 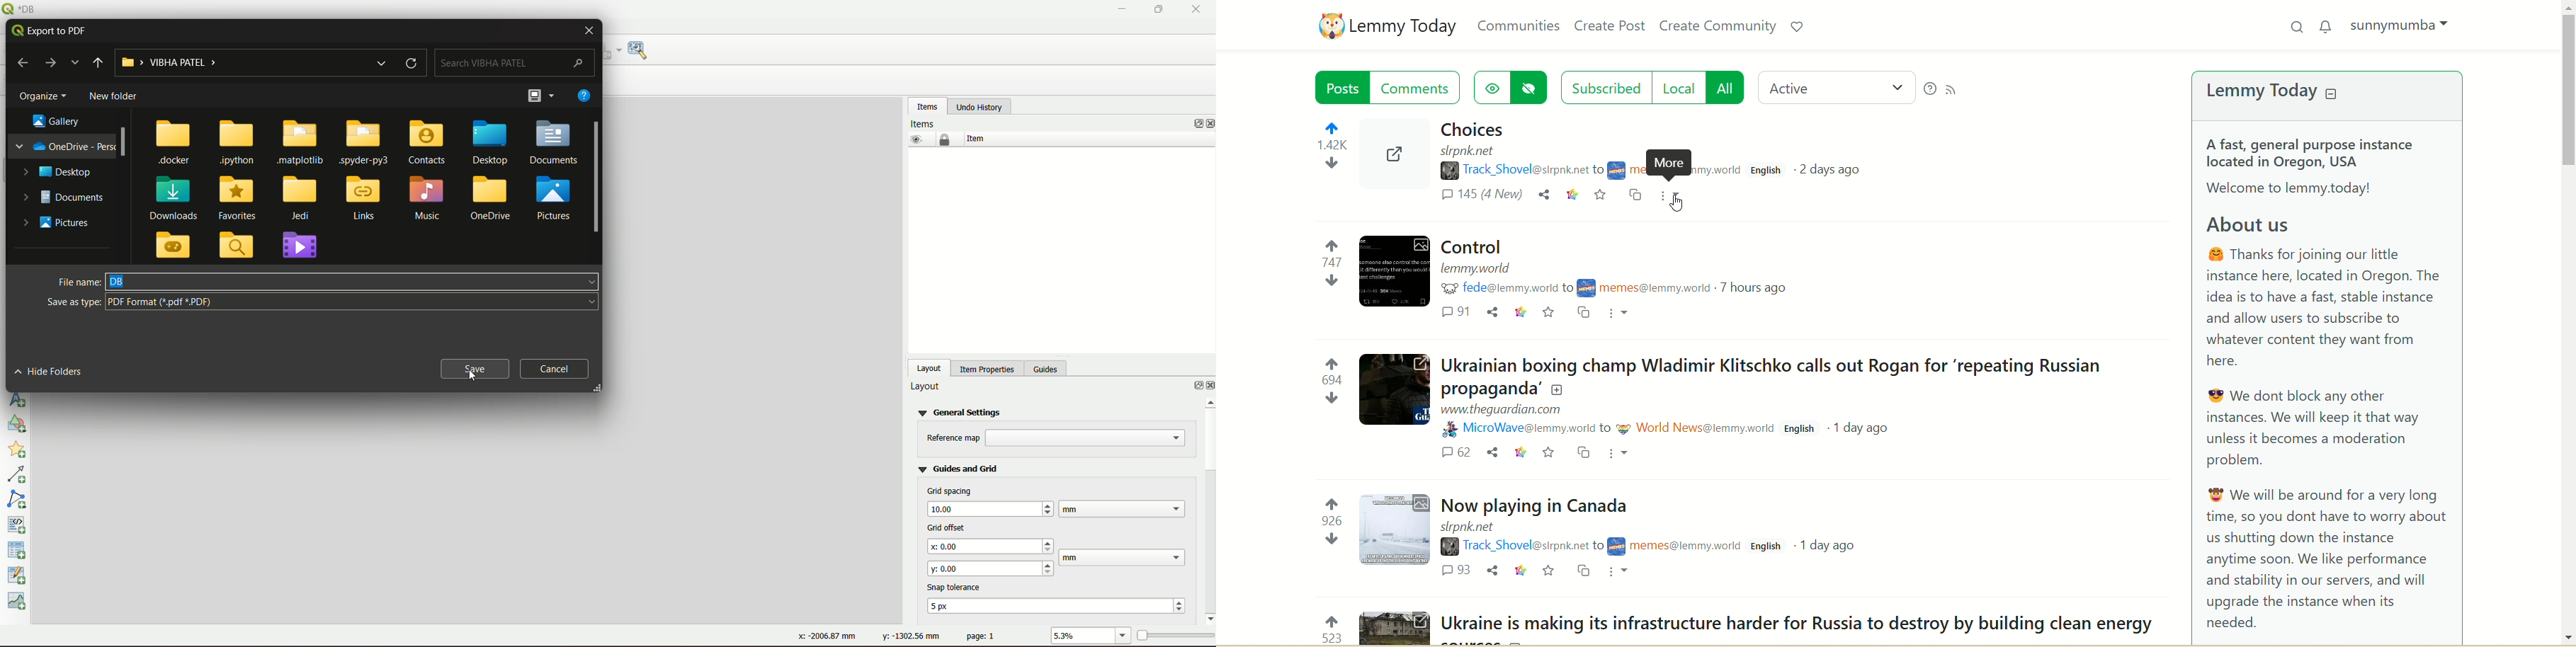 What do you see at coordinates (1174, 634) in the screenshot?
I see `zoom slider` at bounding box center [1174, 634].